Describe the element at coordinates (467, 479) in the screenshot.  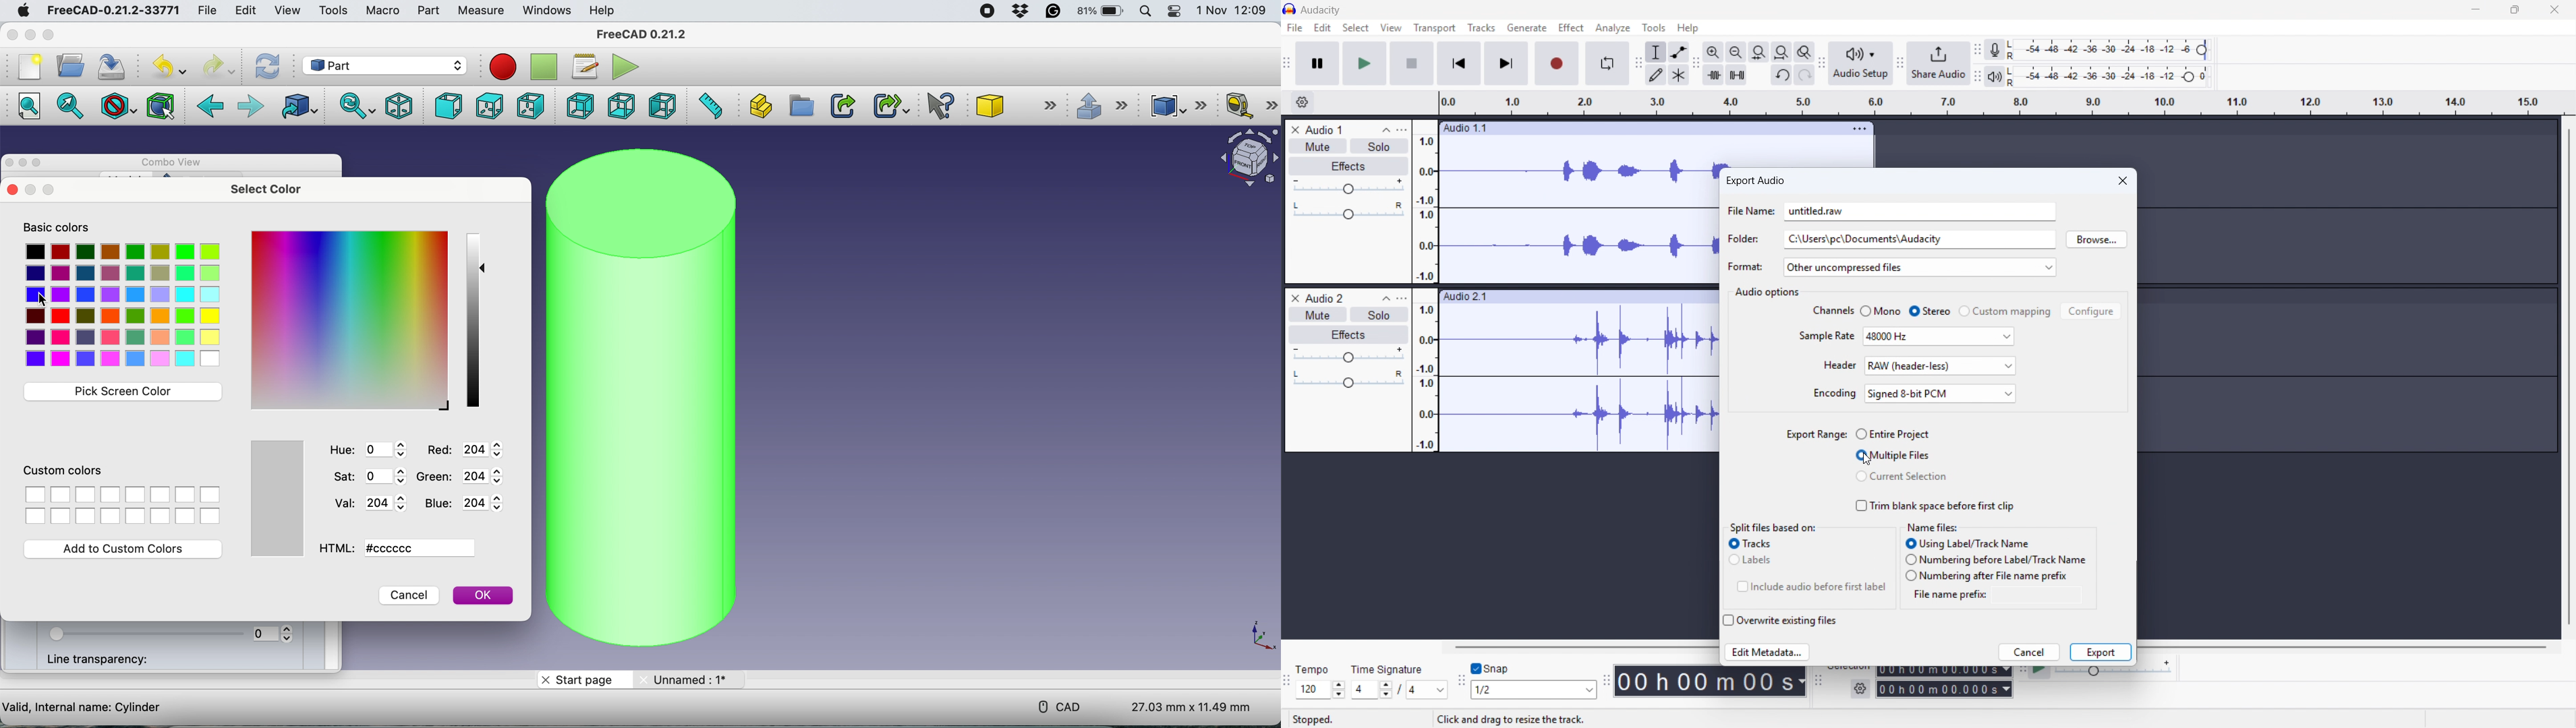
I see `green` at that location.